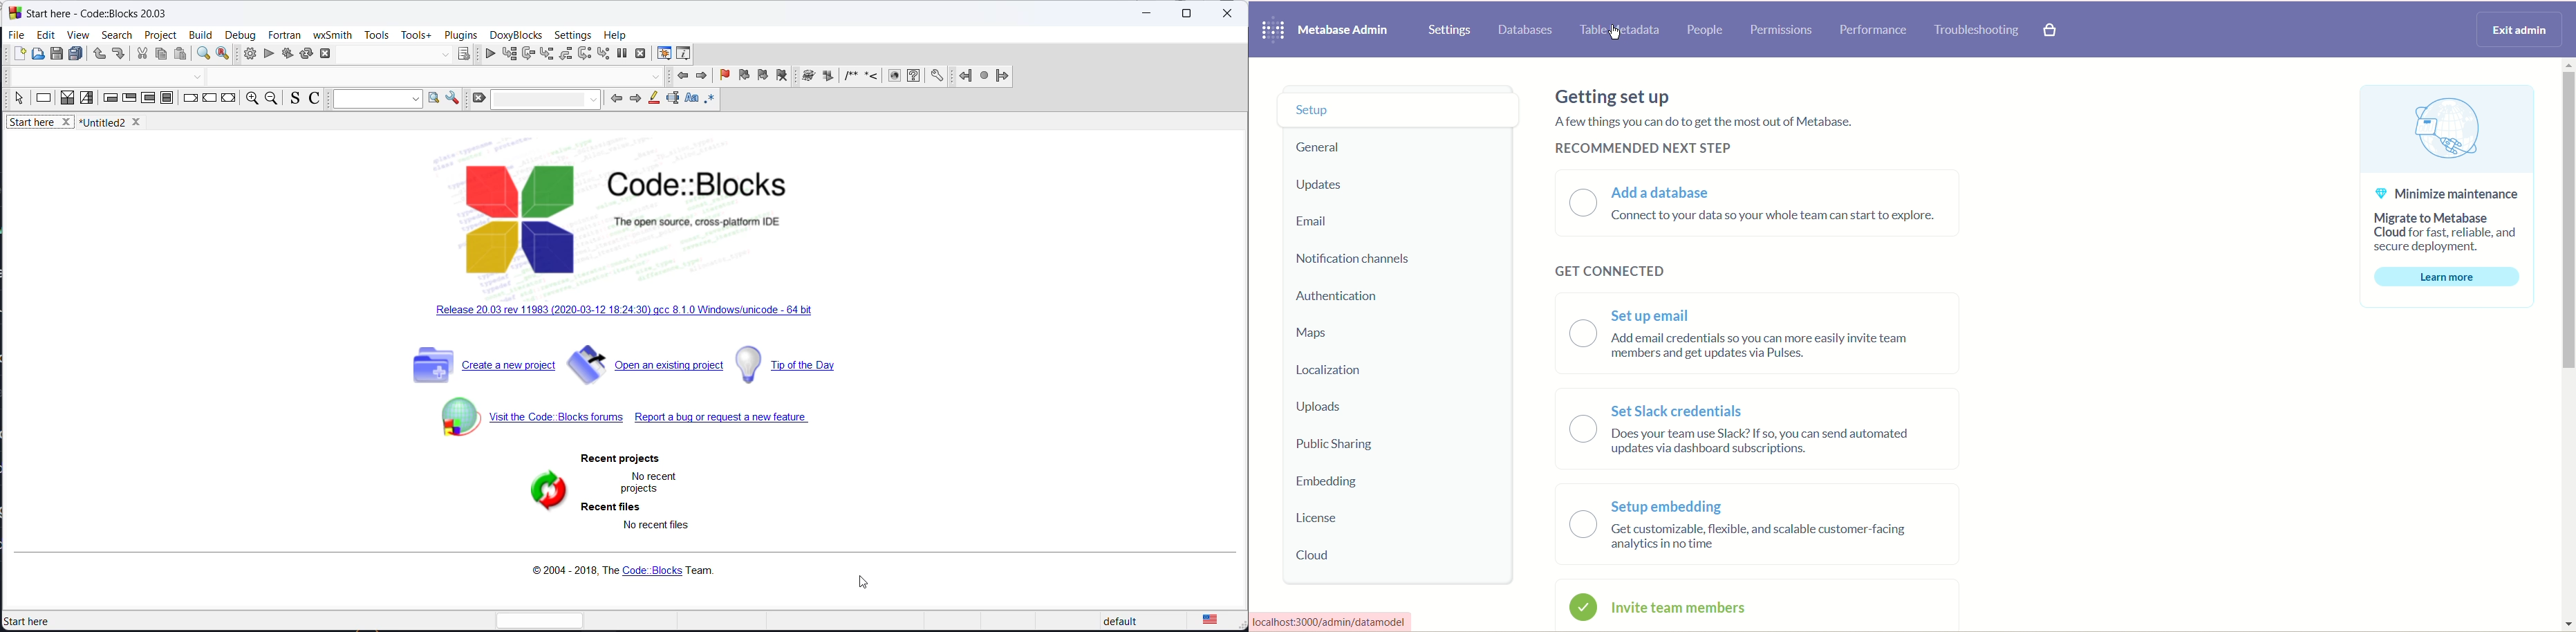 This screenshot has height=644, width=2576. Describe the element at coordinates (2445, 221) in the screenshot. I see `Minimize maintenance. Migrate to Metabase. Cloud for fast, reliable, and secure deployment.` at that location.